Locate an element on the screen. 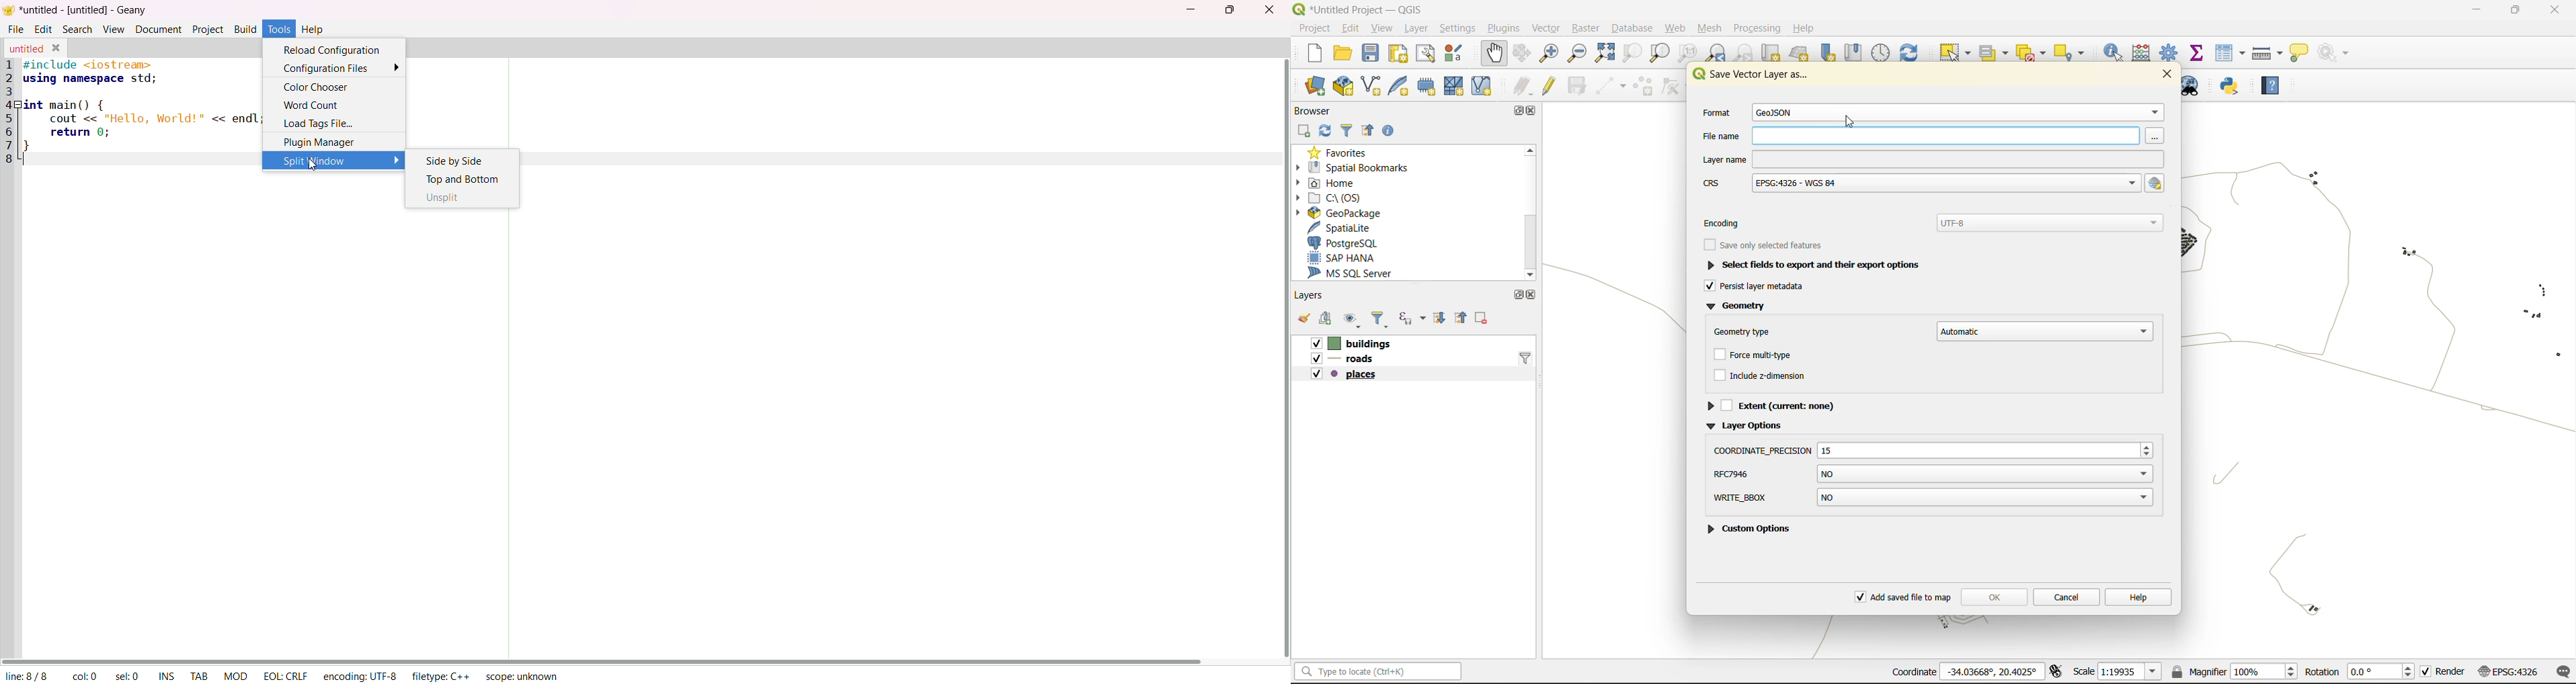  Top and Bottom is located at coordinates (461, 179).